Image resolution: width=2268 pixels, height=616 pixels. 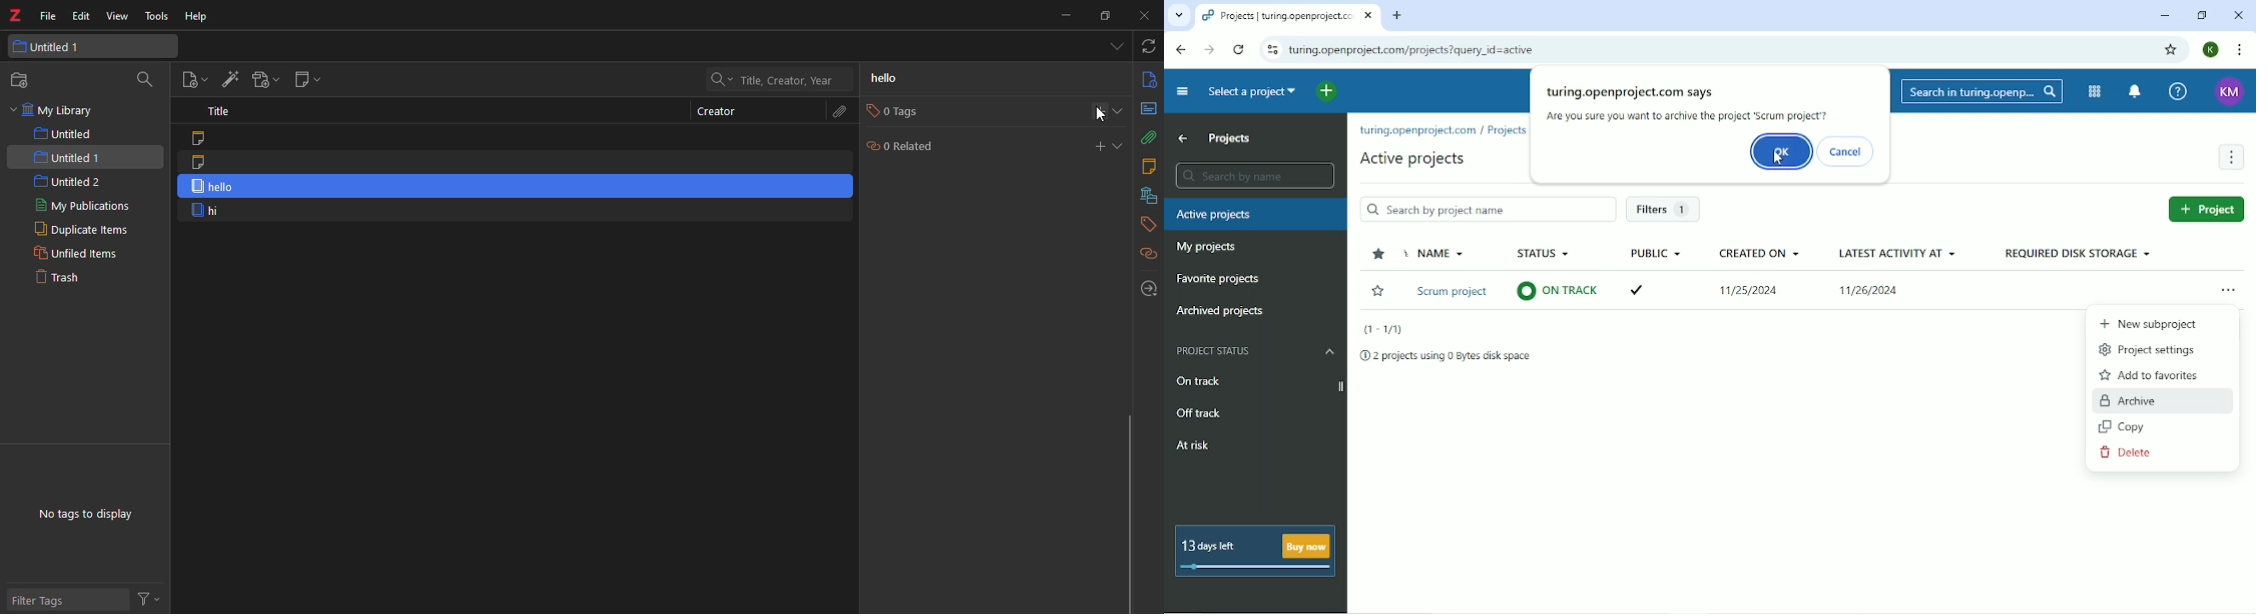 What do you see at coordinates (78, 206) in the screenshot?
I see `my publications` at bounding box center [78, 206].